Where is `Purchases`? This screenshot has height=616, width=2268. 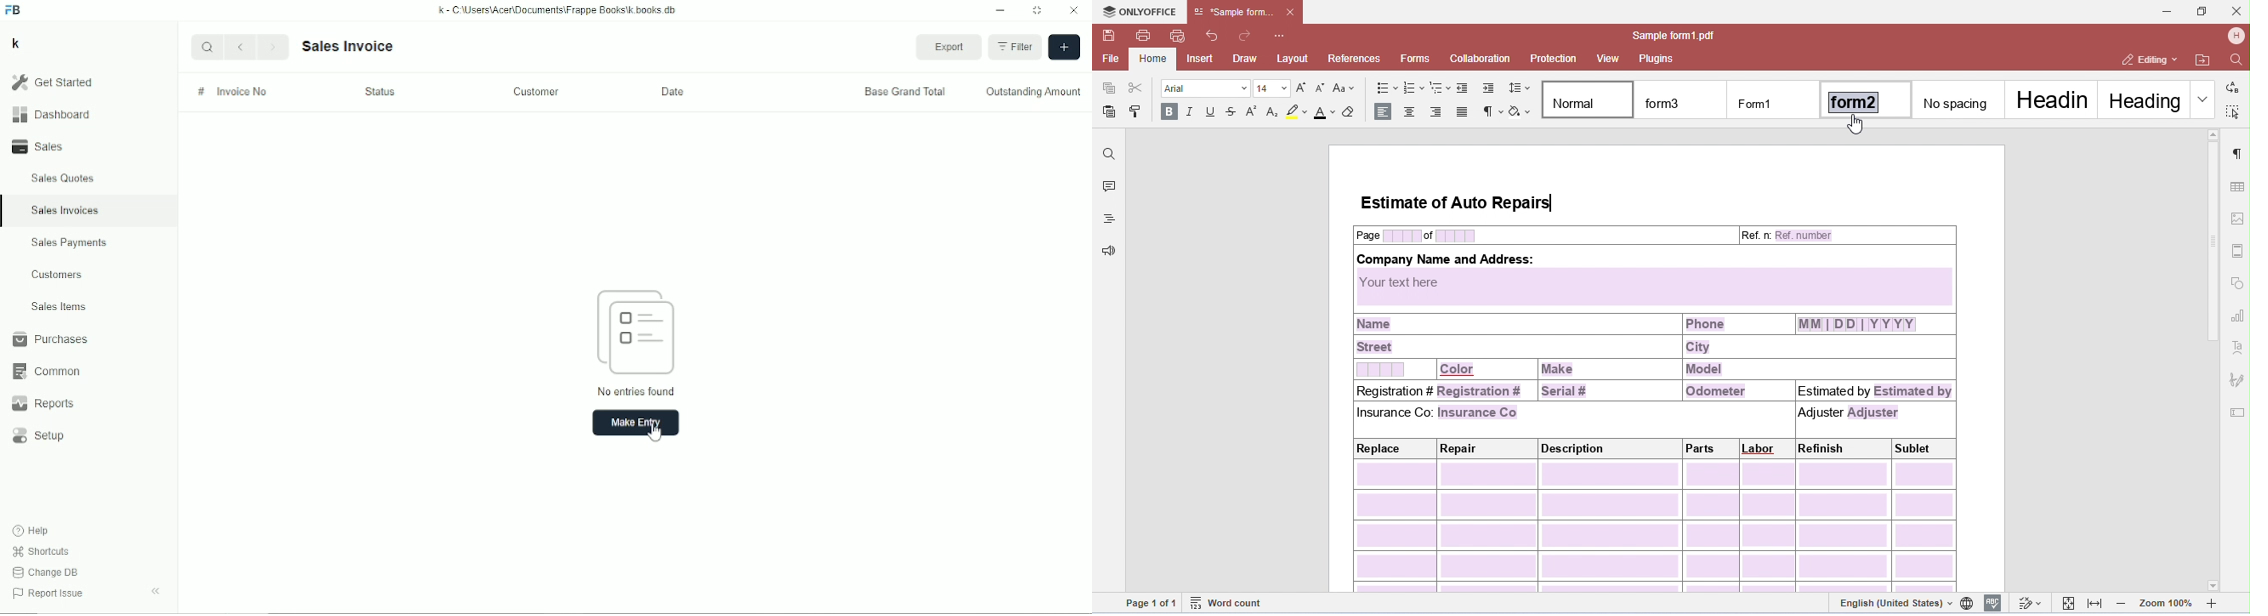 Purchases is located at coordinates (49, 339).